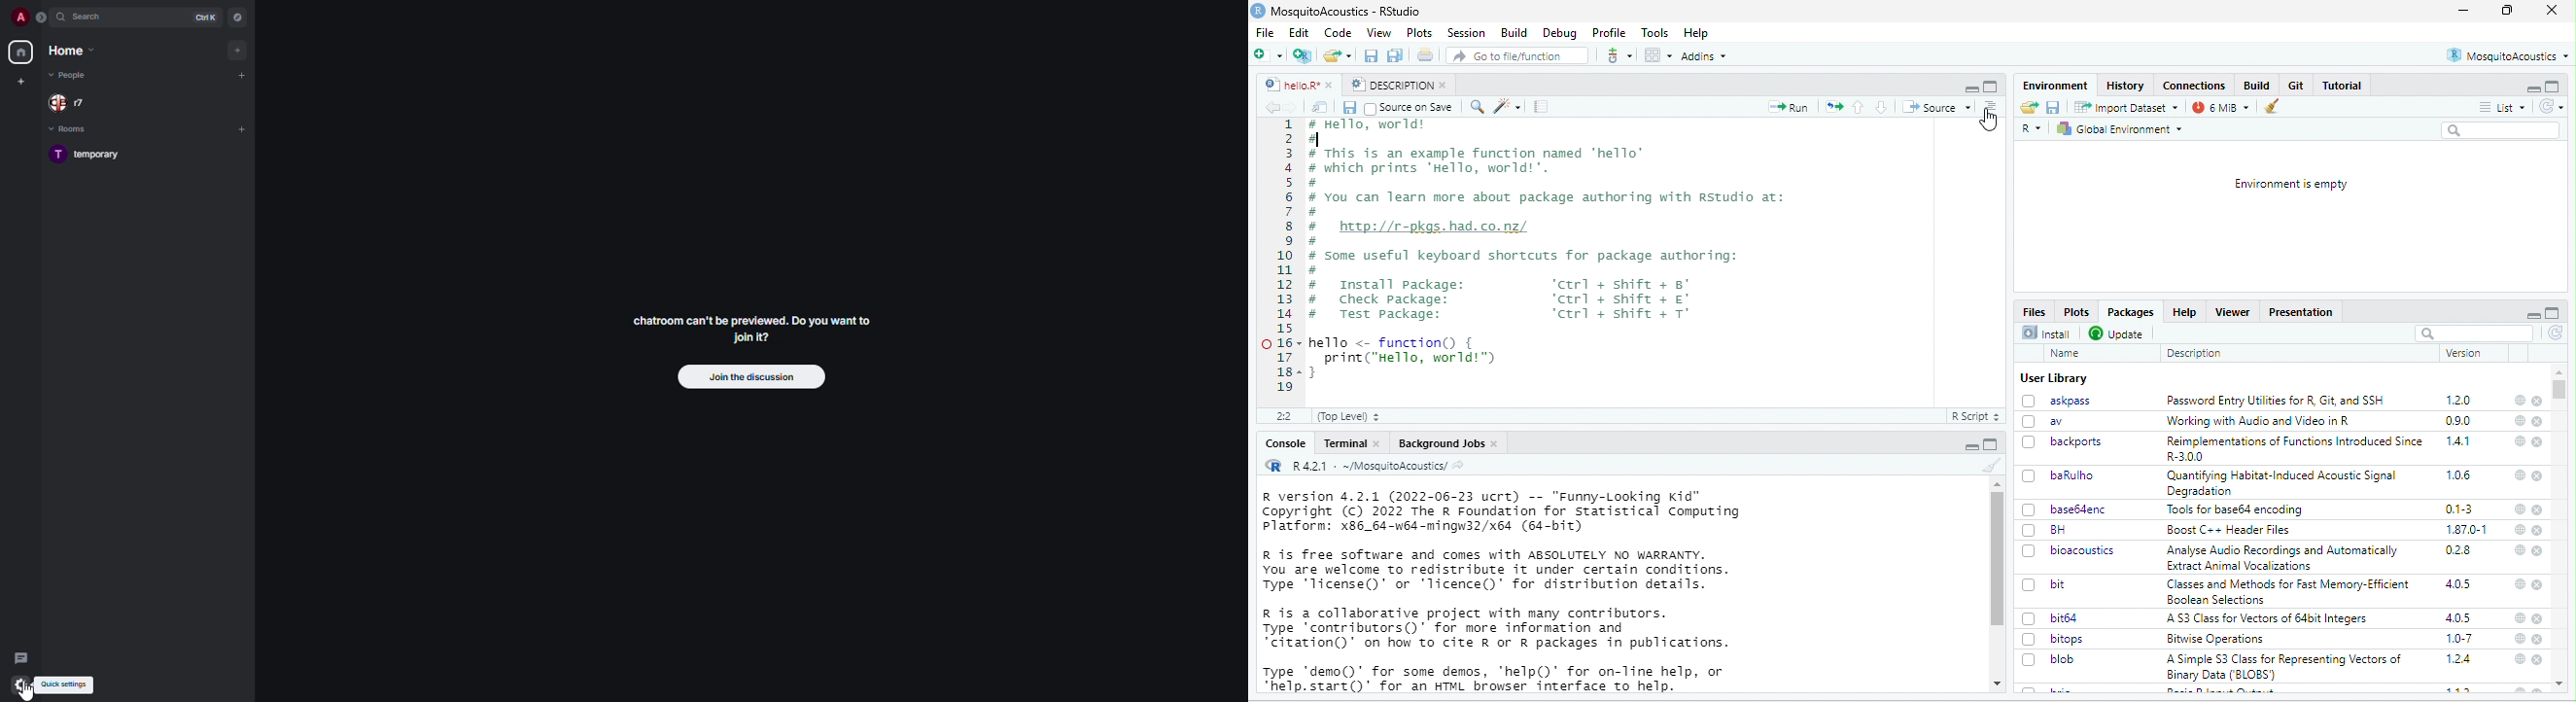 The height and width of the screenshot is (728, 2576). Describe the element at coordinates (2117, 333) in the screenshot. I see `Update` at that location.